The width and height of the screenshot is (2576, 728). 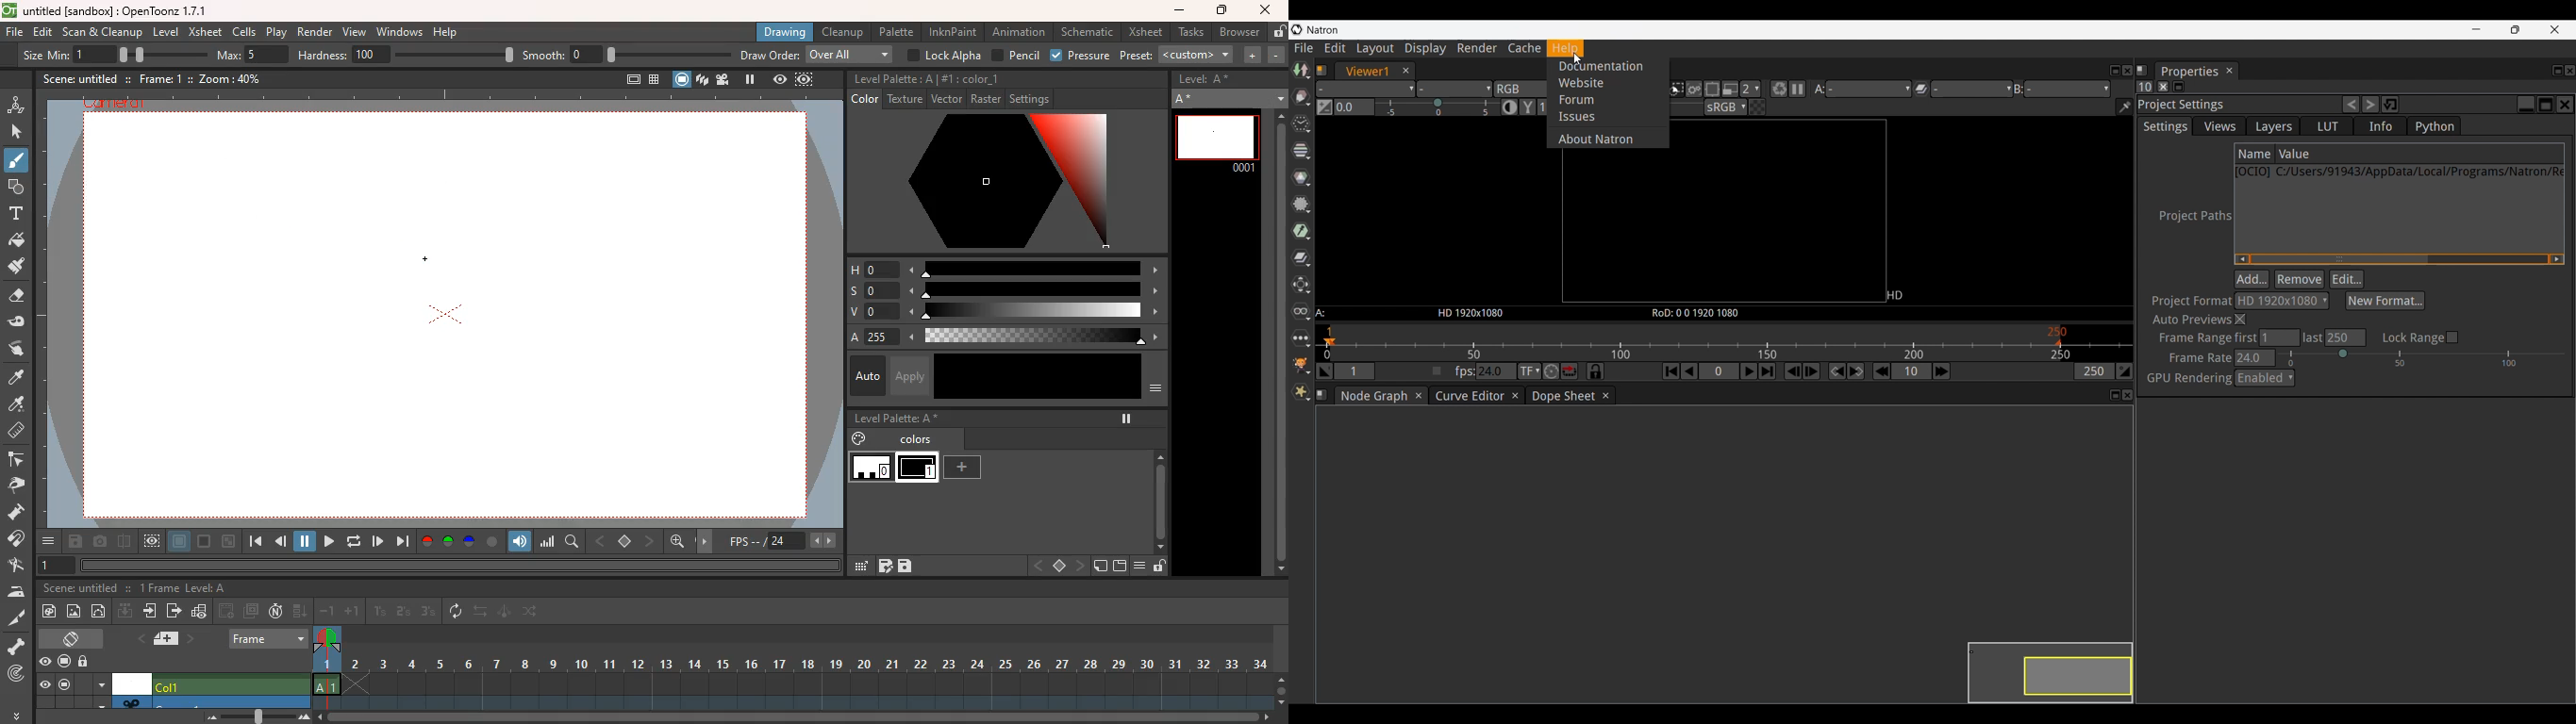 What do you see at coordinates (18, 348) in the screenshot?
I see `swap` at bounding box center [18, 348].